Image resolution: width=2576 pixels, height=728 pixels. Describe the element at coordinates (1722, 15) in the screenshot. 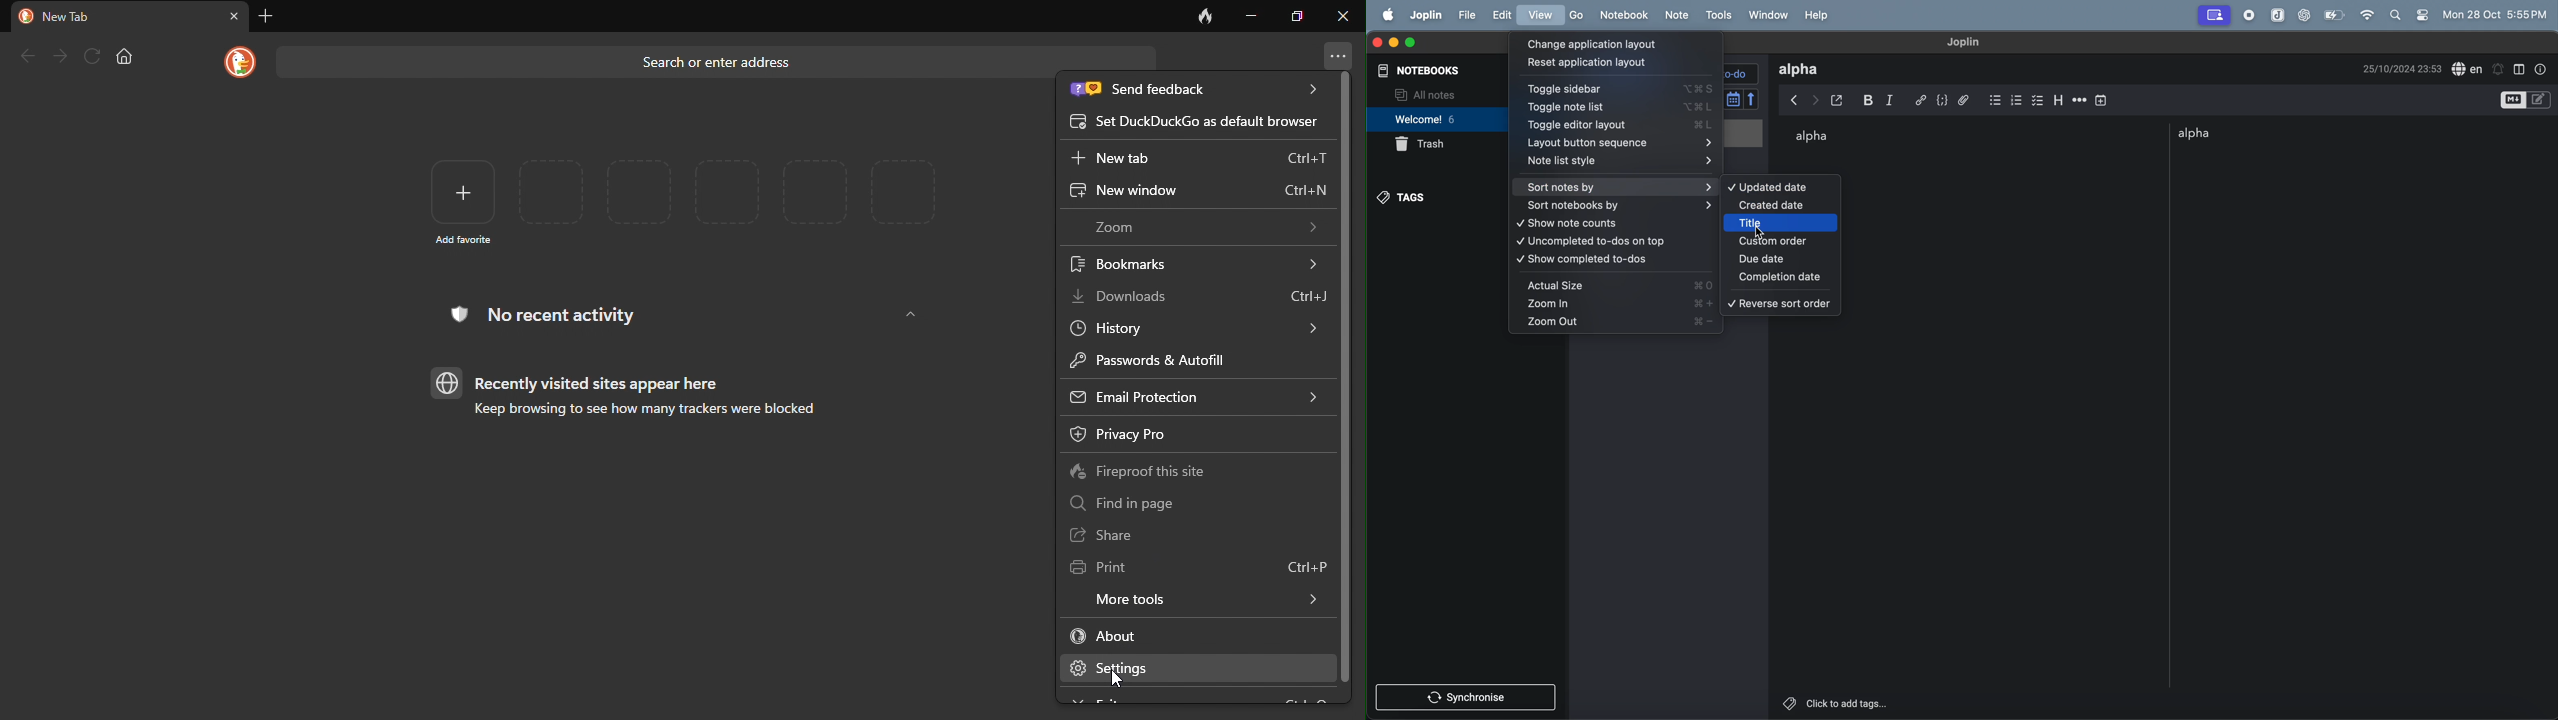

I see `tools` at that location.